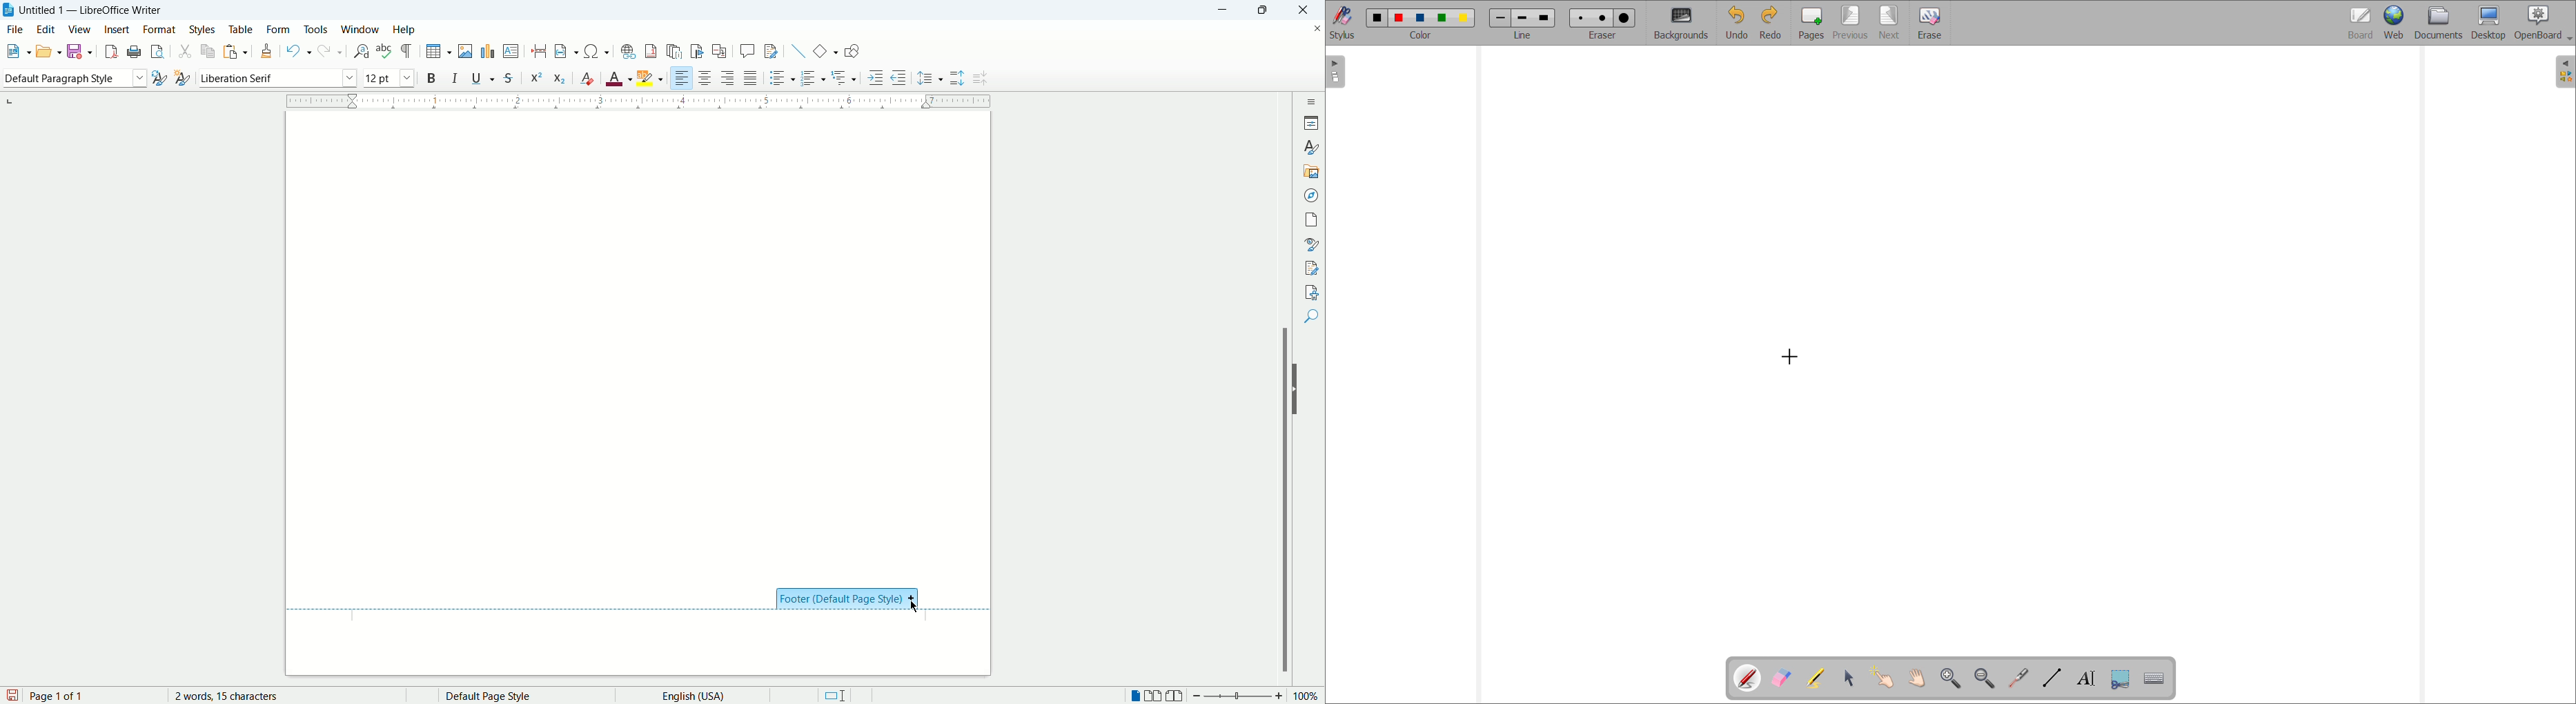  What do you see at coordinates (159, 79) in the screenshot?
I see `update style` at bounding box center [159, 79].